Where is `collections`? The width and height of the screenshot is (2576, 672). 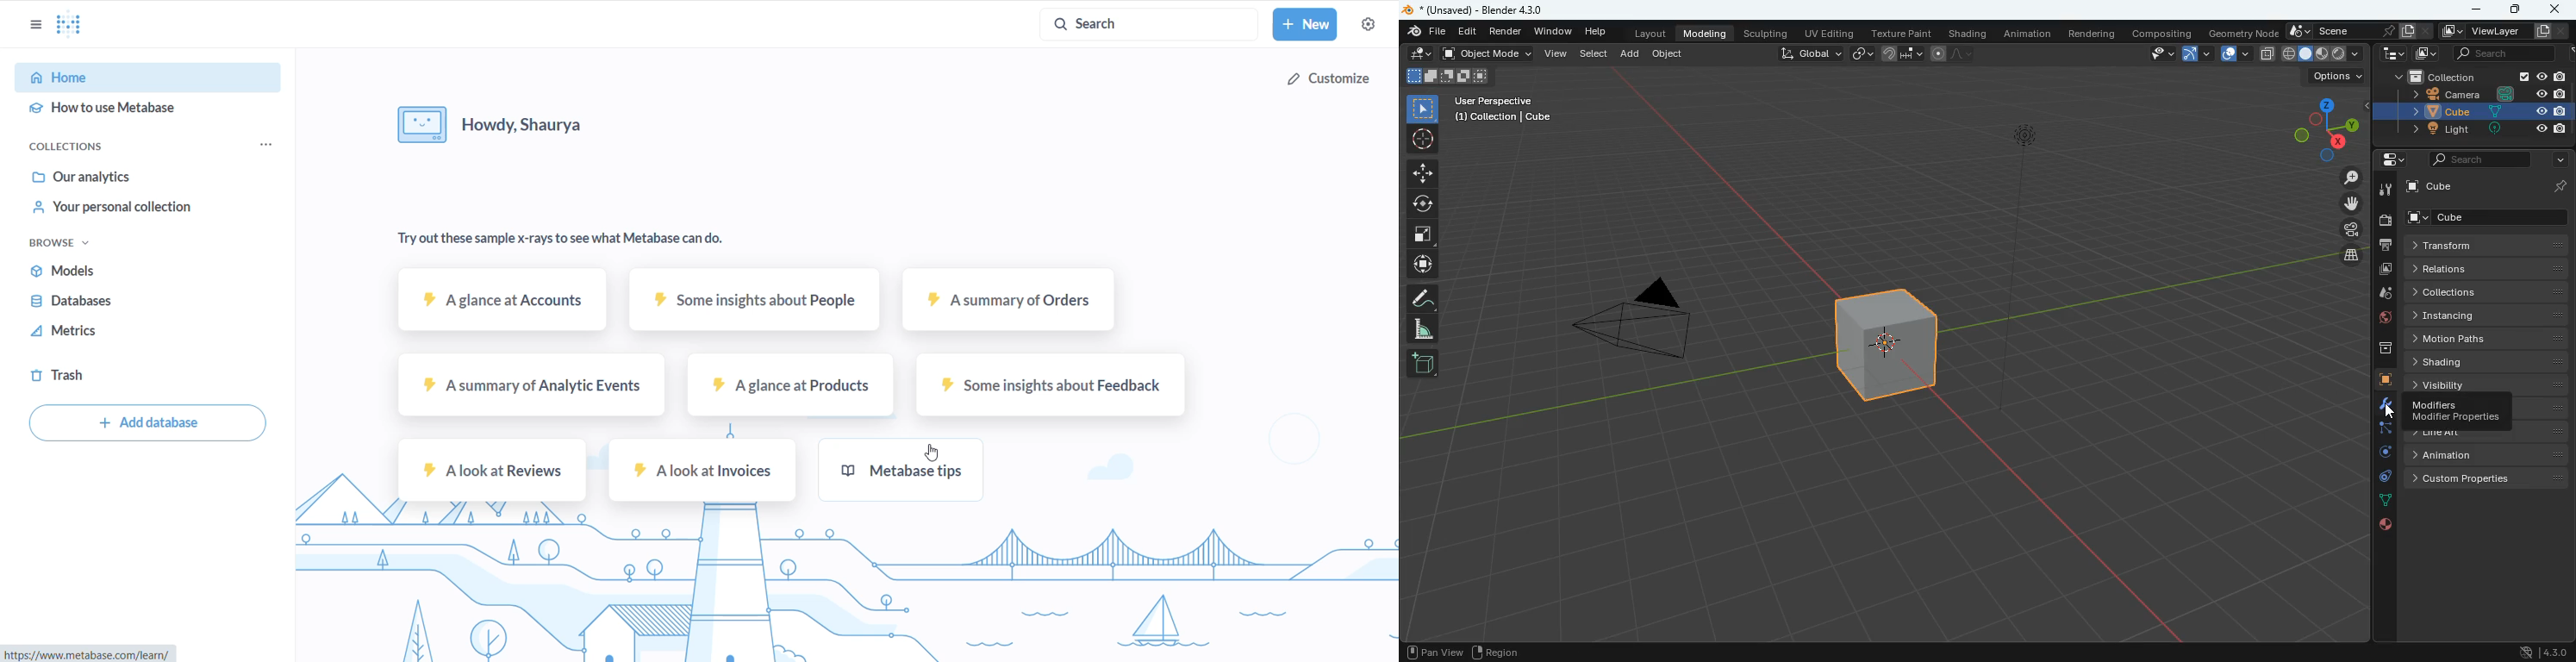 collections is located at coordinates (2487, 290).